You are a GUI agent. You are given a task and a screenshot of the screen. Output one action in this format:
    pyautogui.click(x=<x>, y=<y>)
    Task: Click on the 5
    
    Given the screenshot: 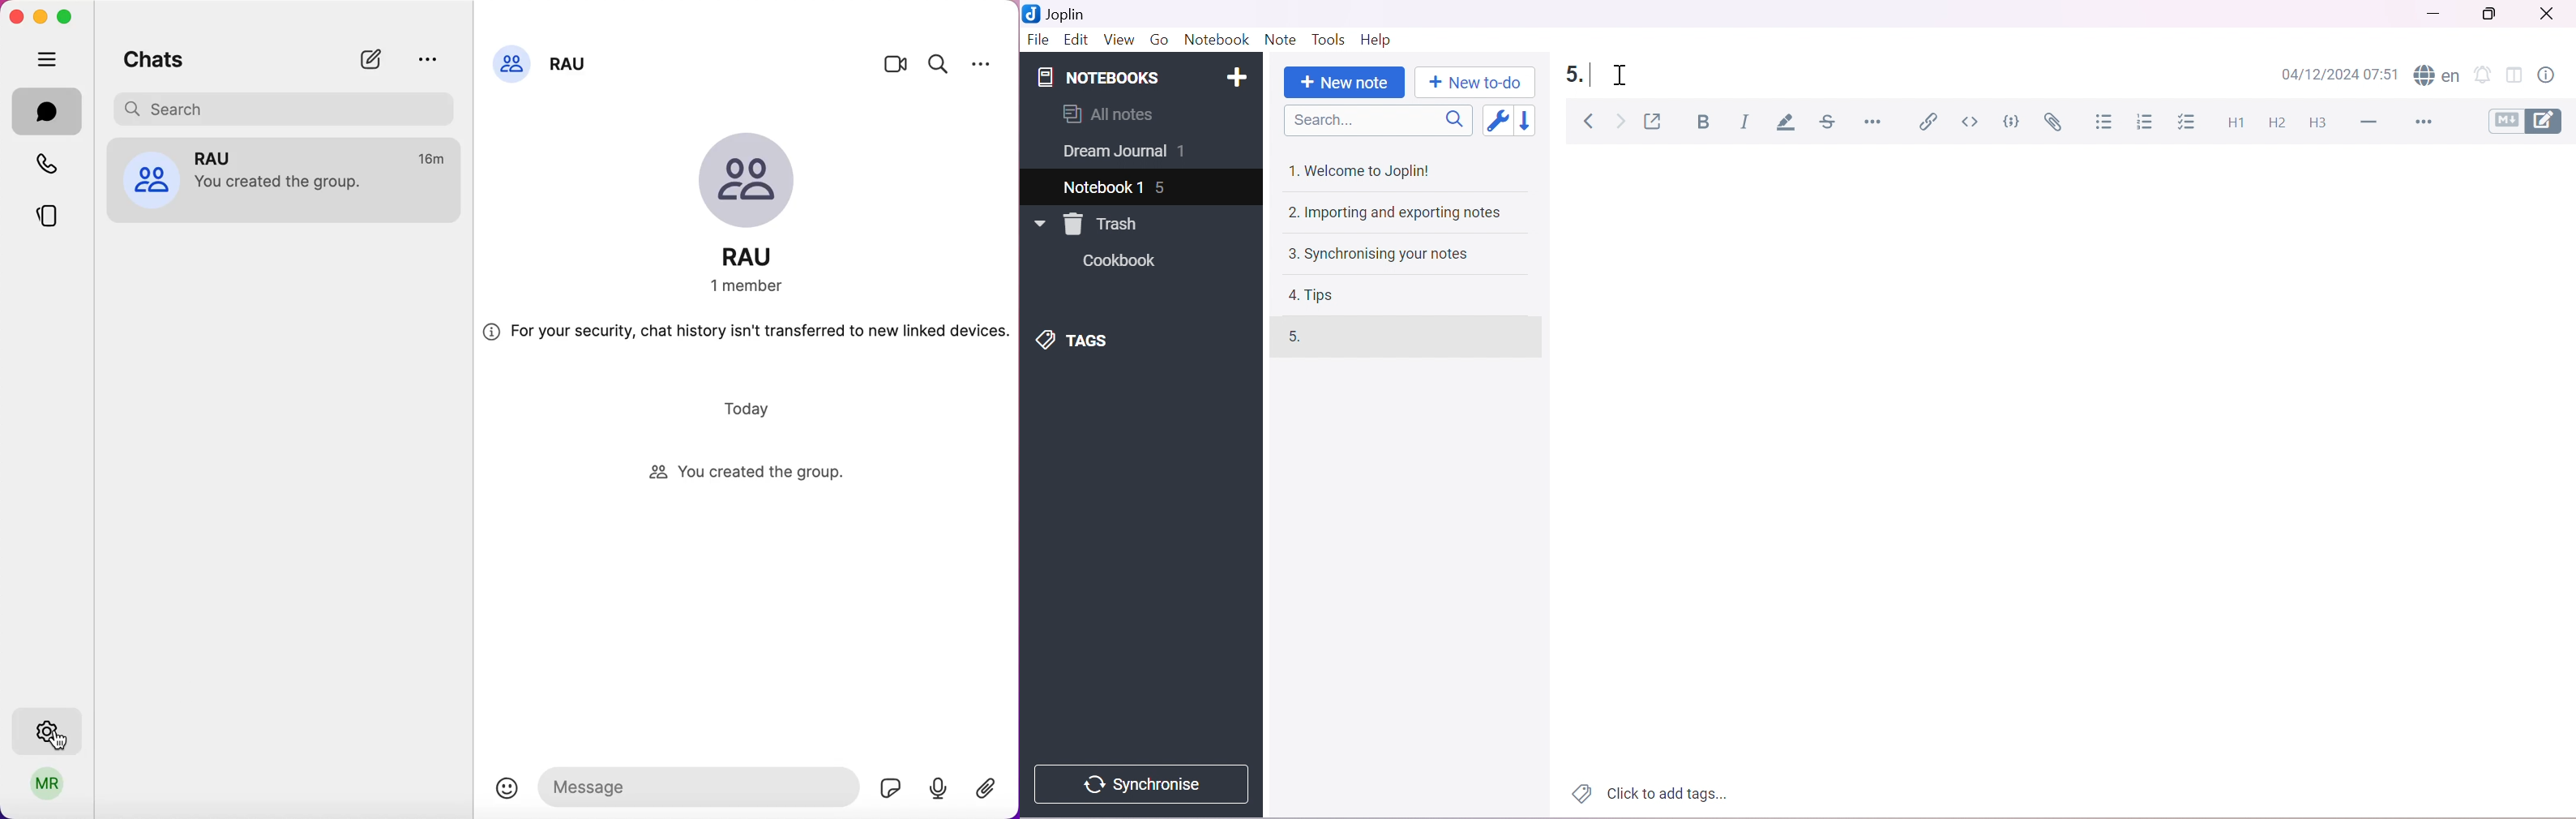 What is the action you would take?
    pyautogui.click(x=1165, y=189)
    